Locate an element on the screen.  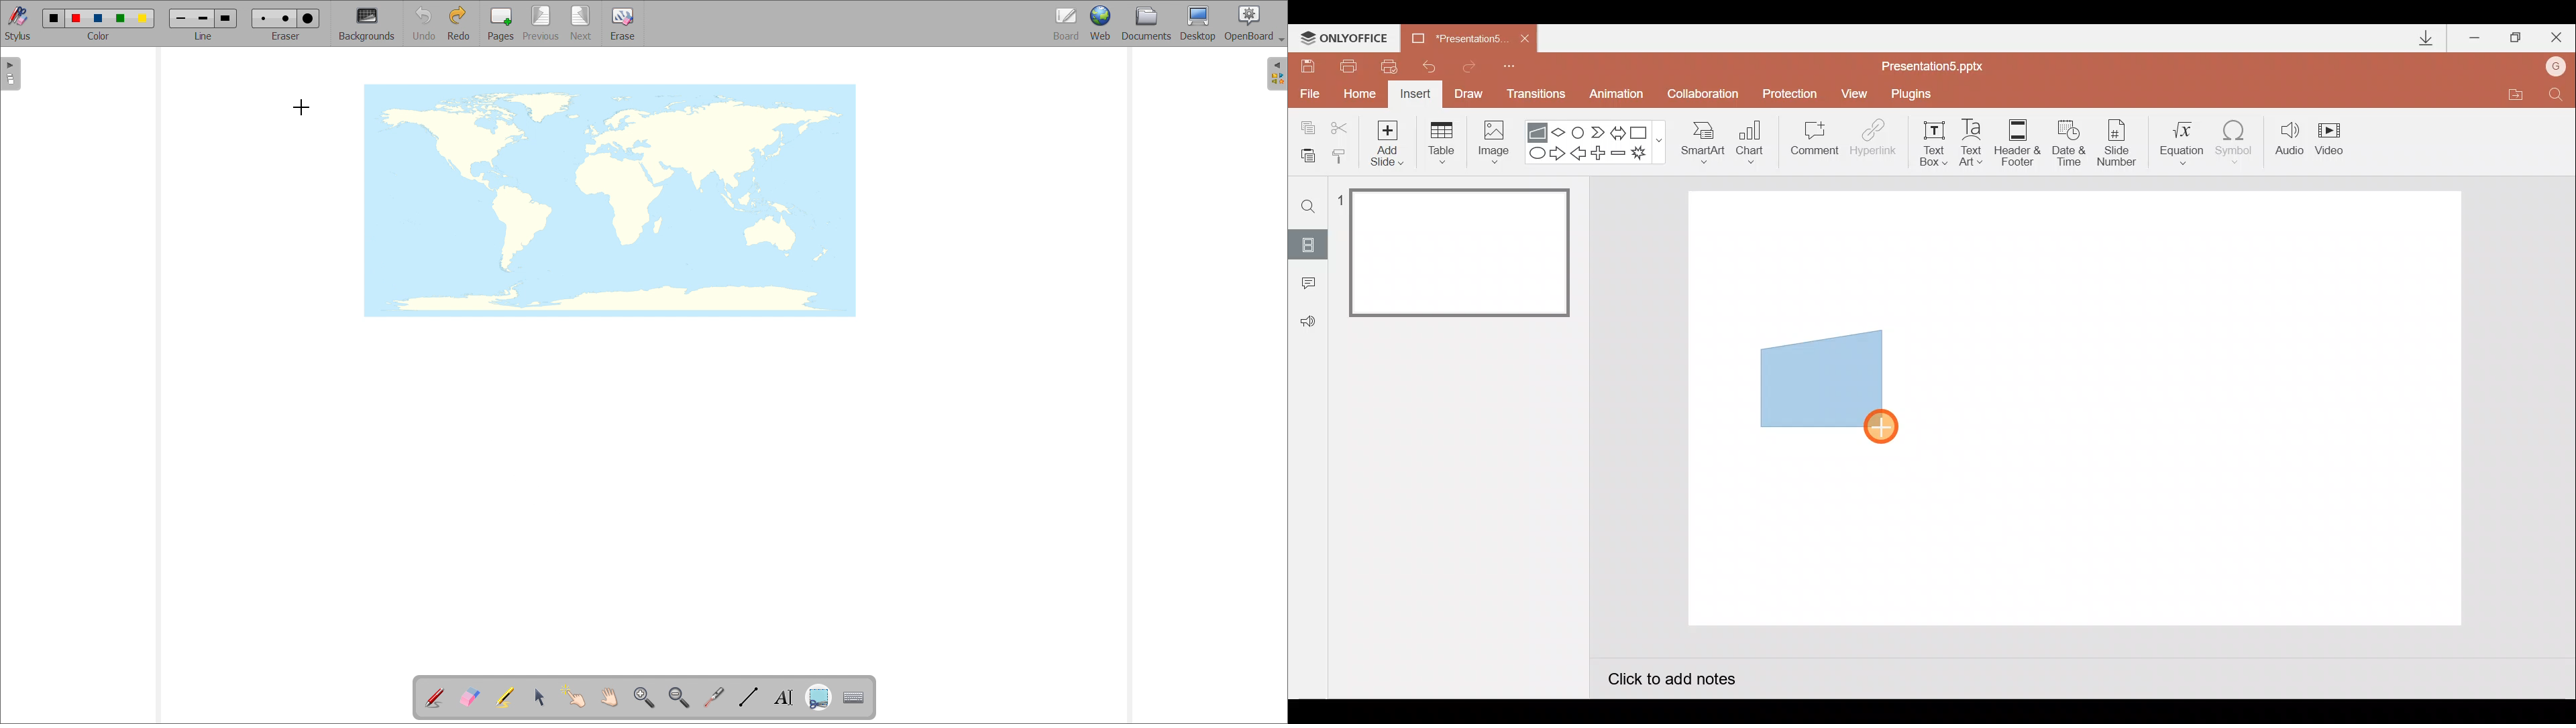
Slide pane is located at coordinates (1462, 388).